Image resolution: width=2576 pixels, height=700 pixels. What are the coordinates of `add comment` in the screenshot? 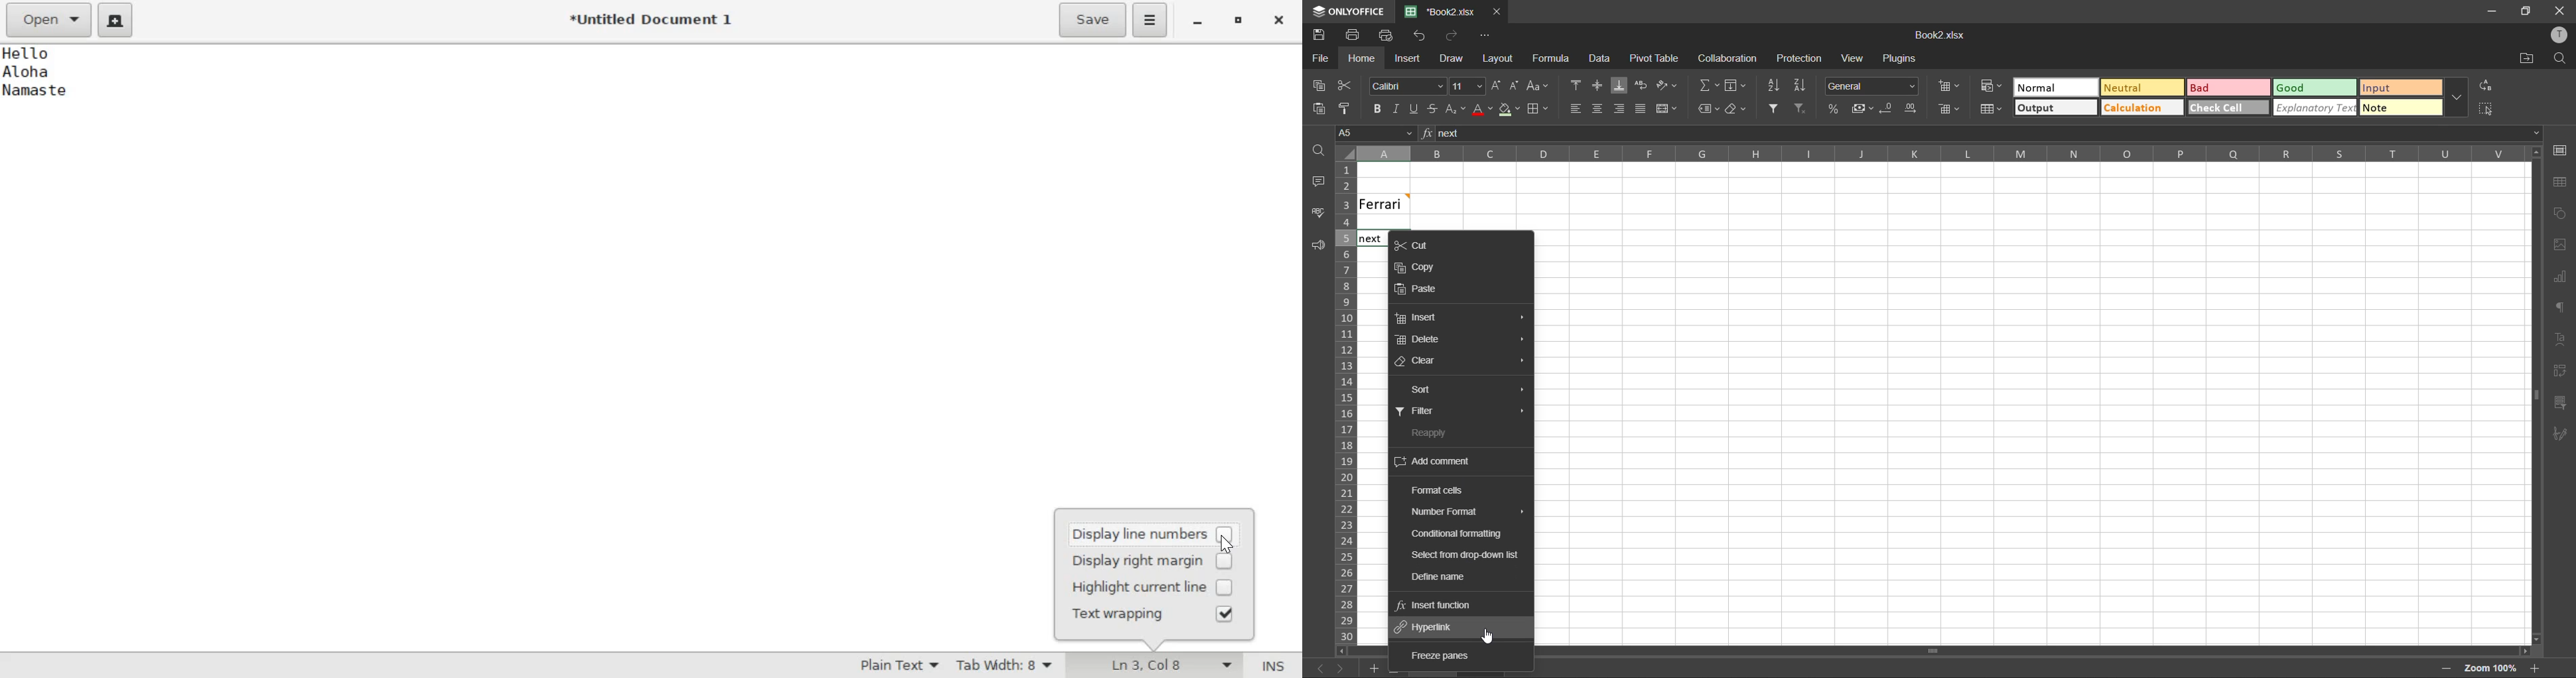 It's located at (1434, 464).